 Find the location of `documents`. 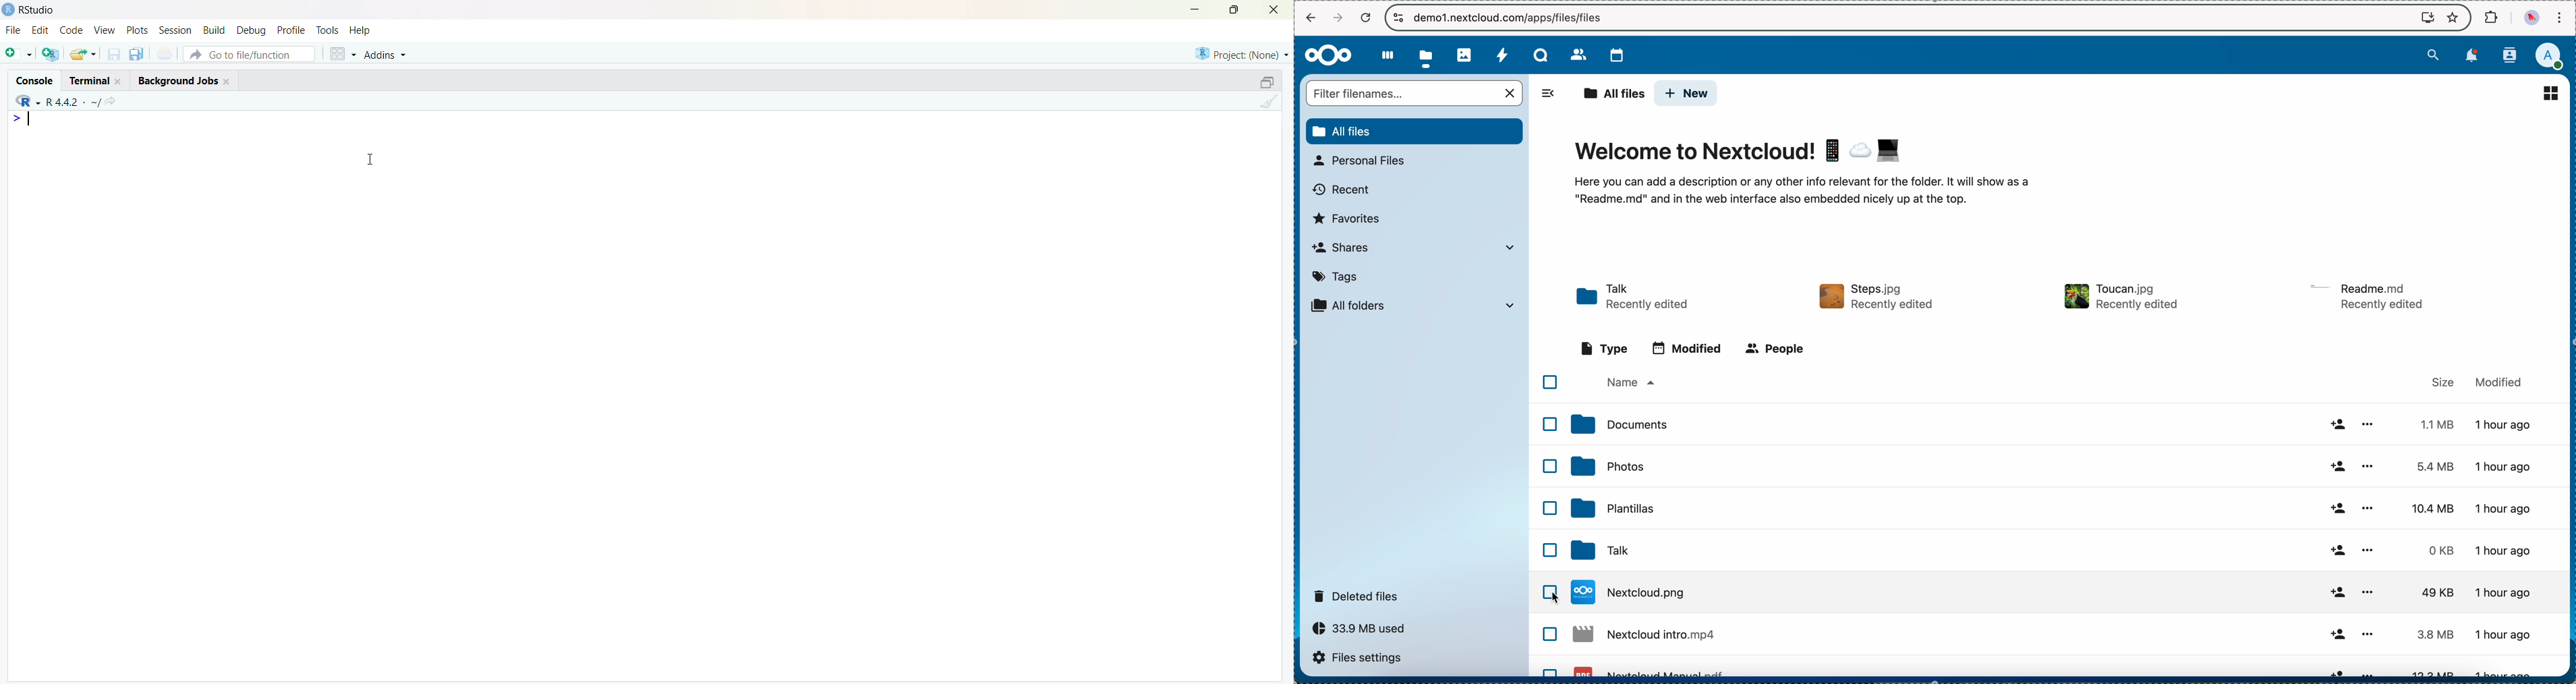

documents is located at coordinates (2054, 424).